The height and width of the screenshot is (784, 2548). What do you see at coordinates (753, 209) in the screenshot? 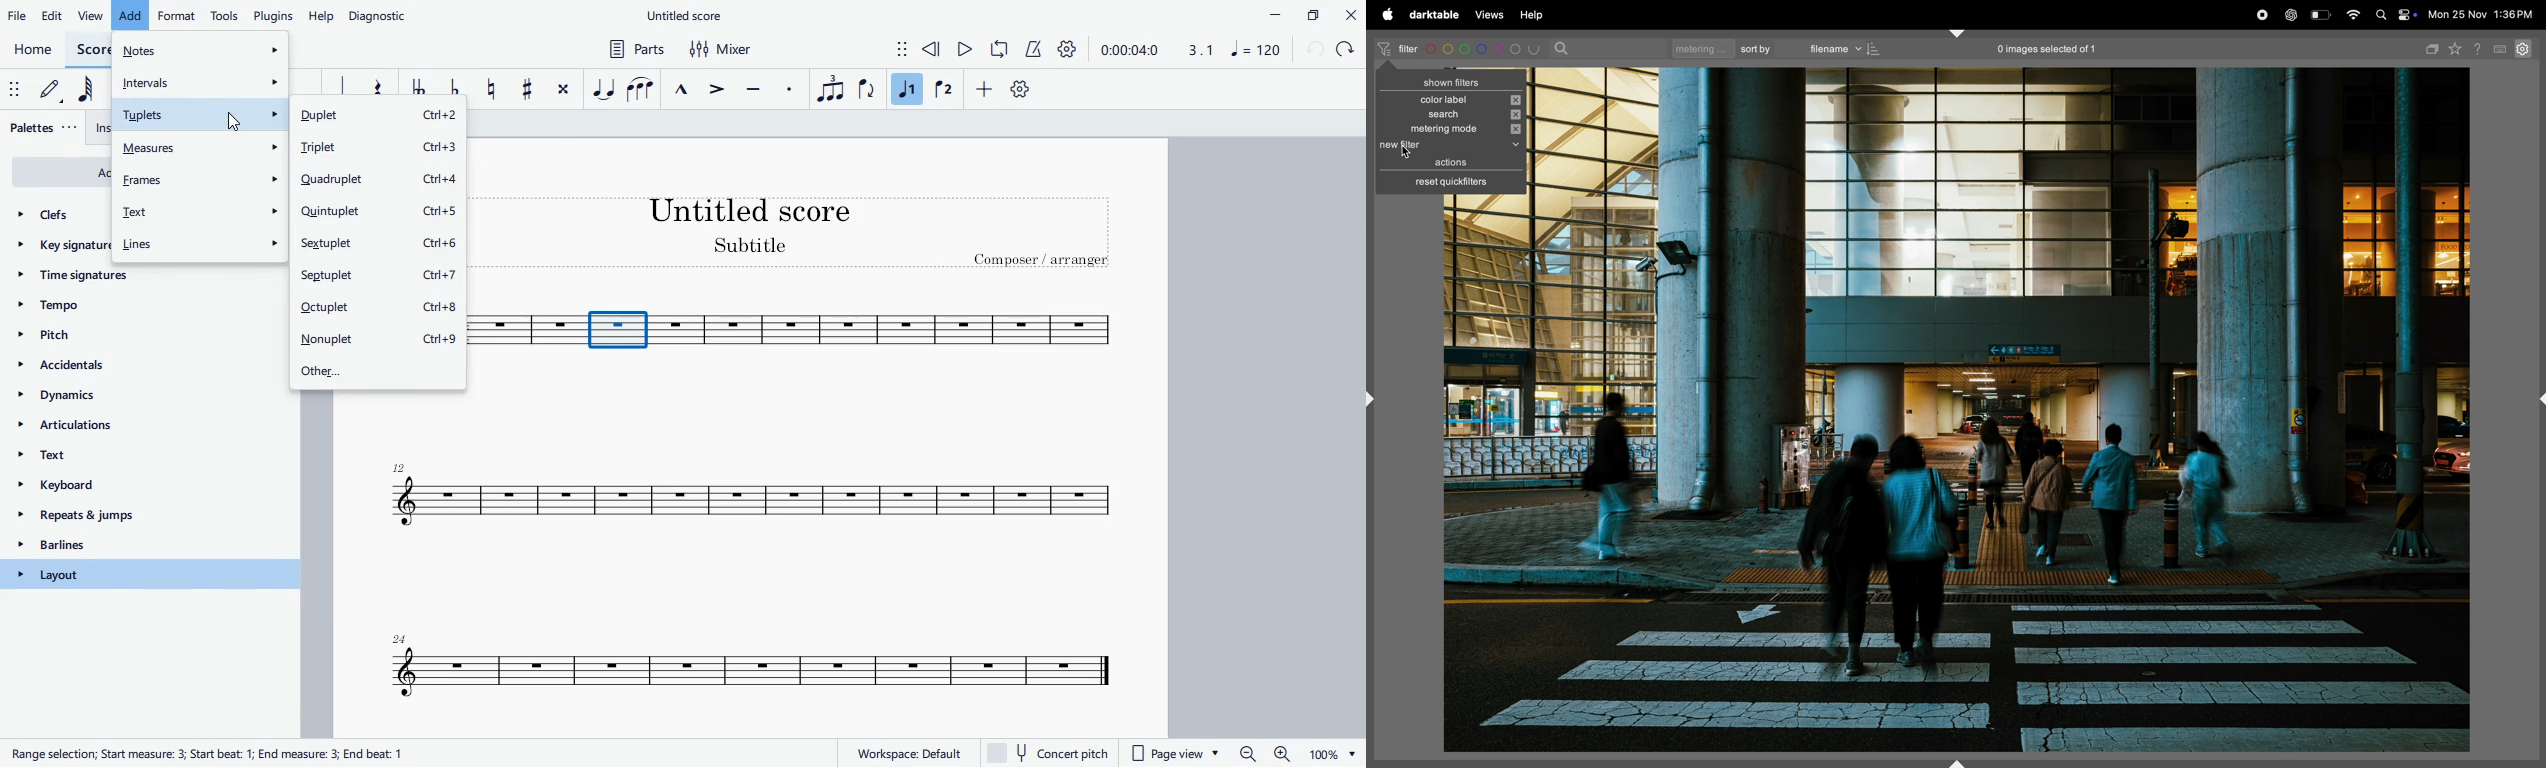
I see `score title` at bounding box center [753, 209].